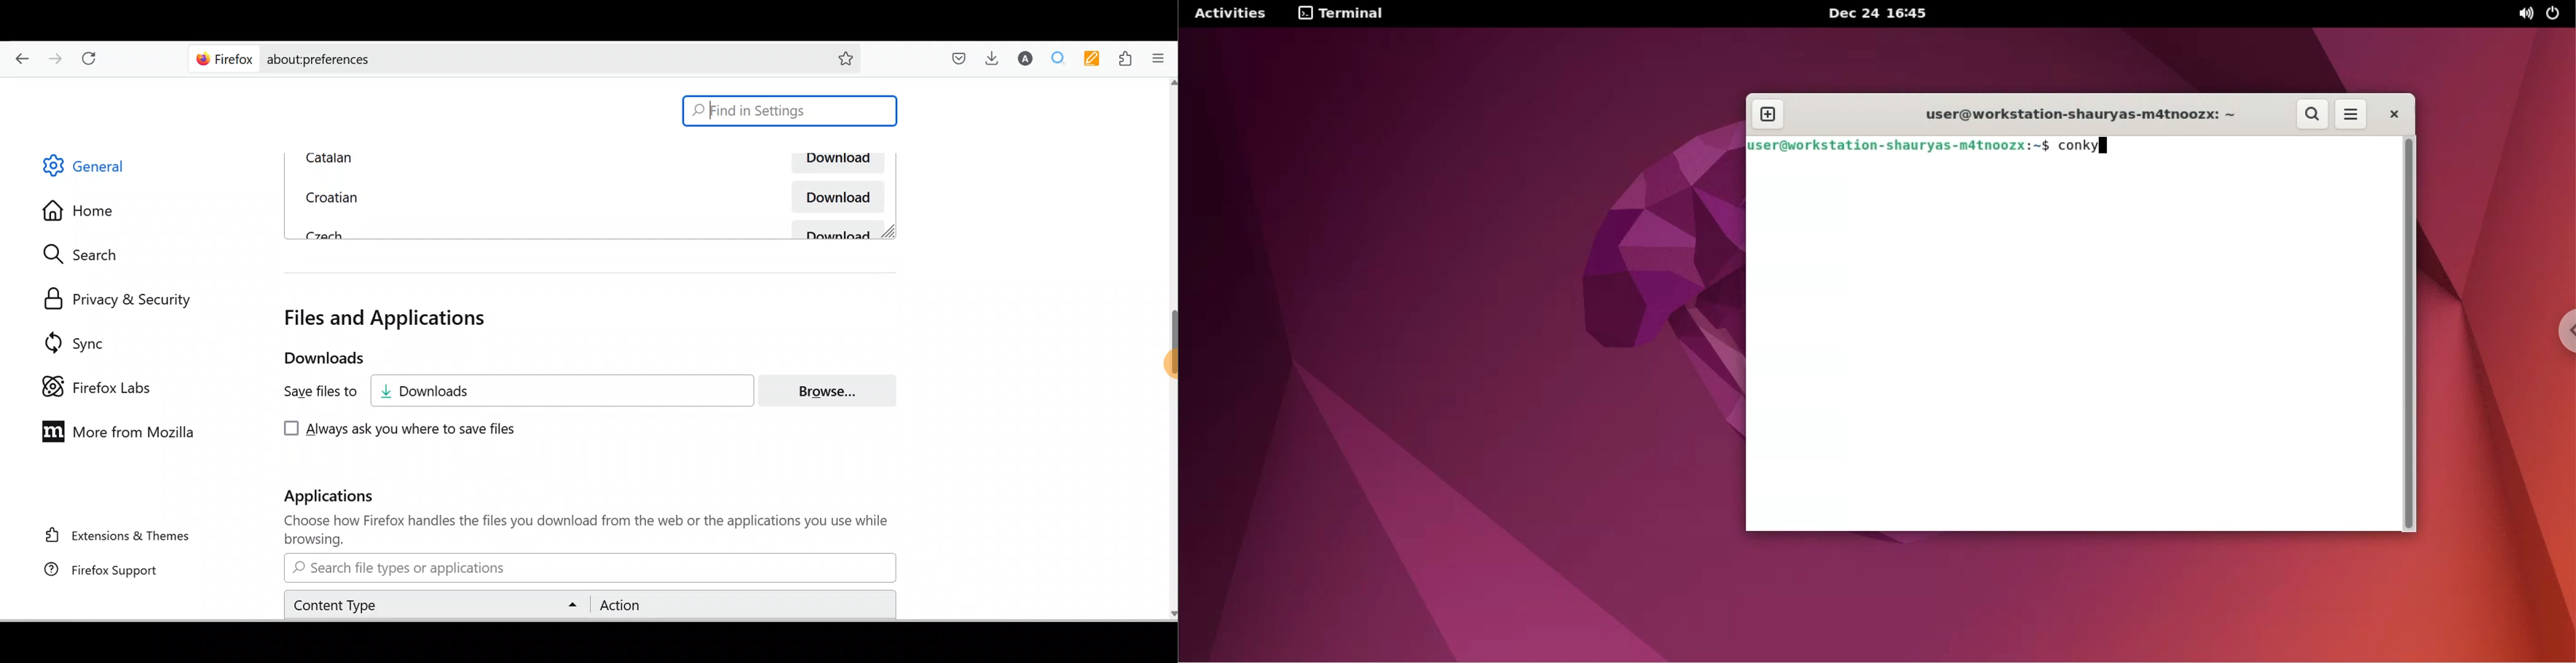 Image resolution: width=2576 pixels, height=672 pixels. I want to click on Search settings, so click(91, 255).